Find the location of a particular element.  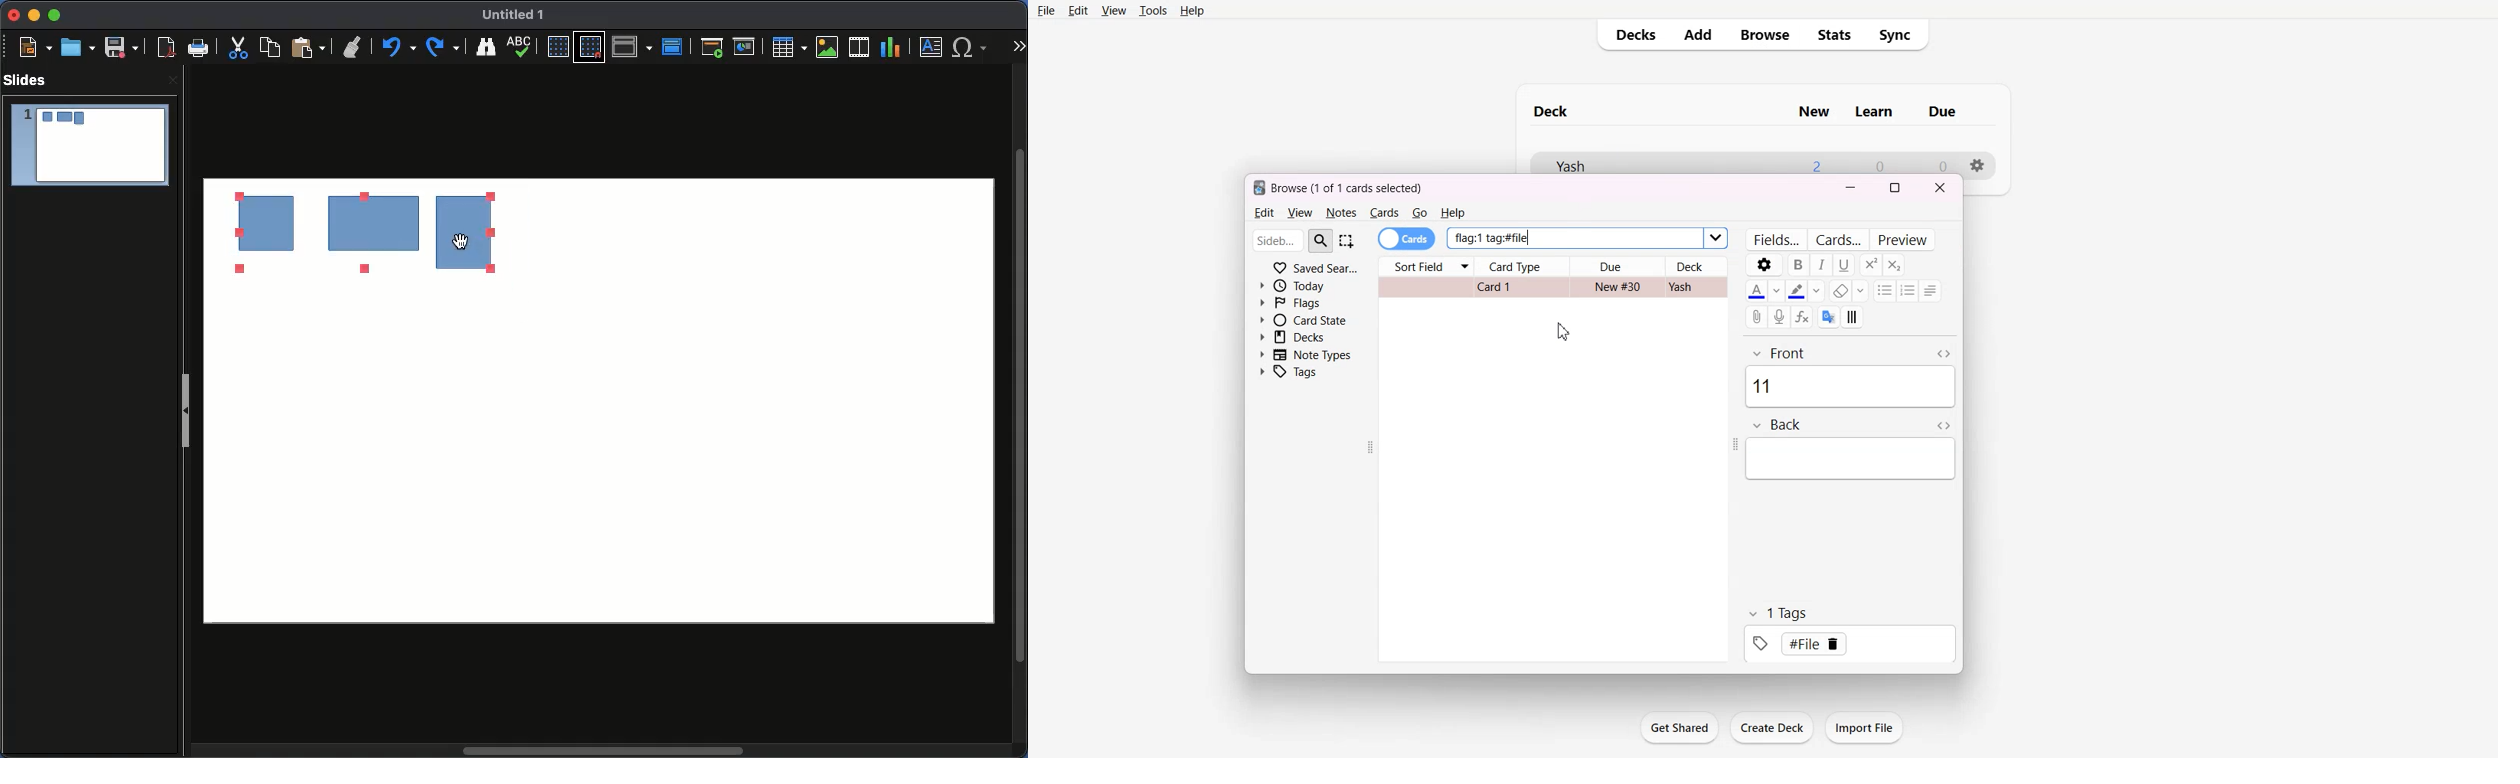

Crate Deck is located at coordinates (1771, 727).